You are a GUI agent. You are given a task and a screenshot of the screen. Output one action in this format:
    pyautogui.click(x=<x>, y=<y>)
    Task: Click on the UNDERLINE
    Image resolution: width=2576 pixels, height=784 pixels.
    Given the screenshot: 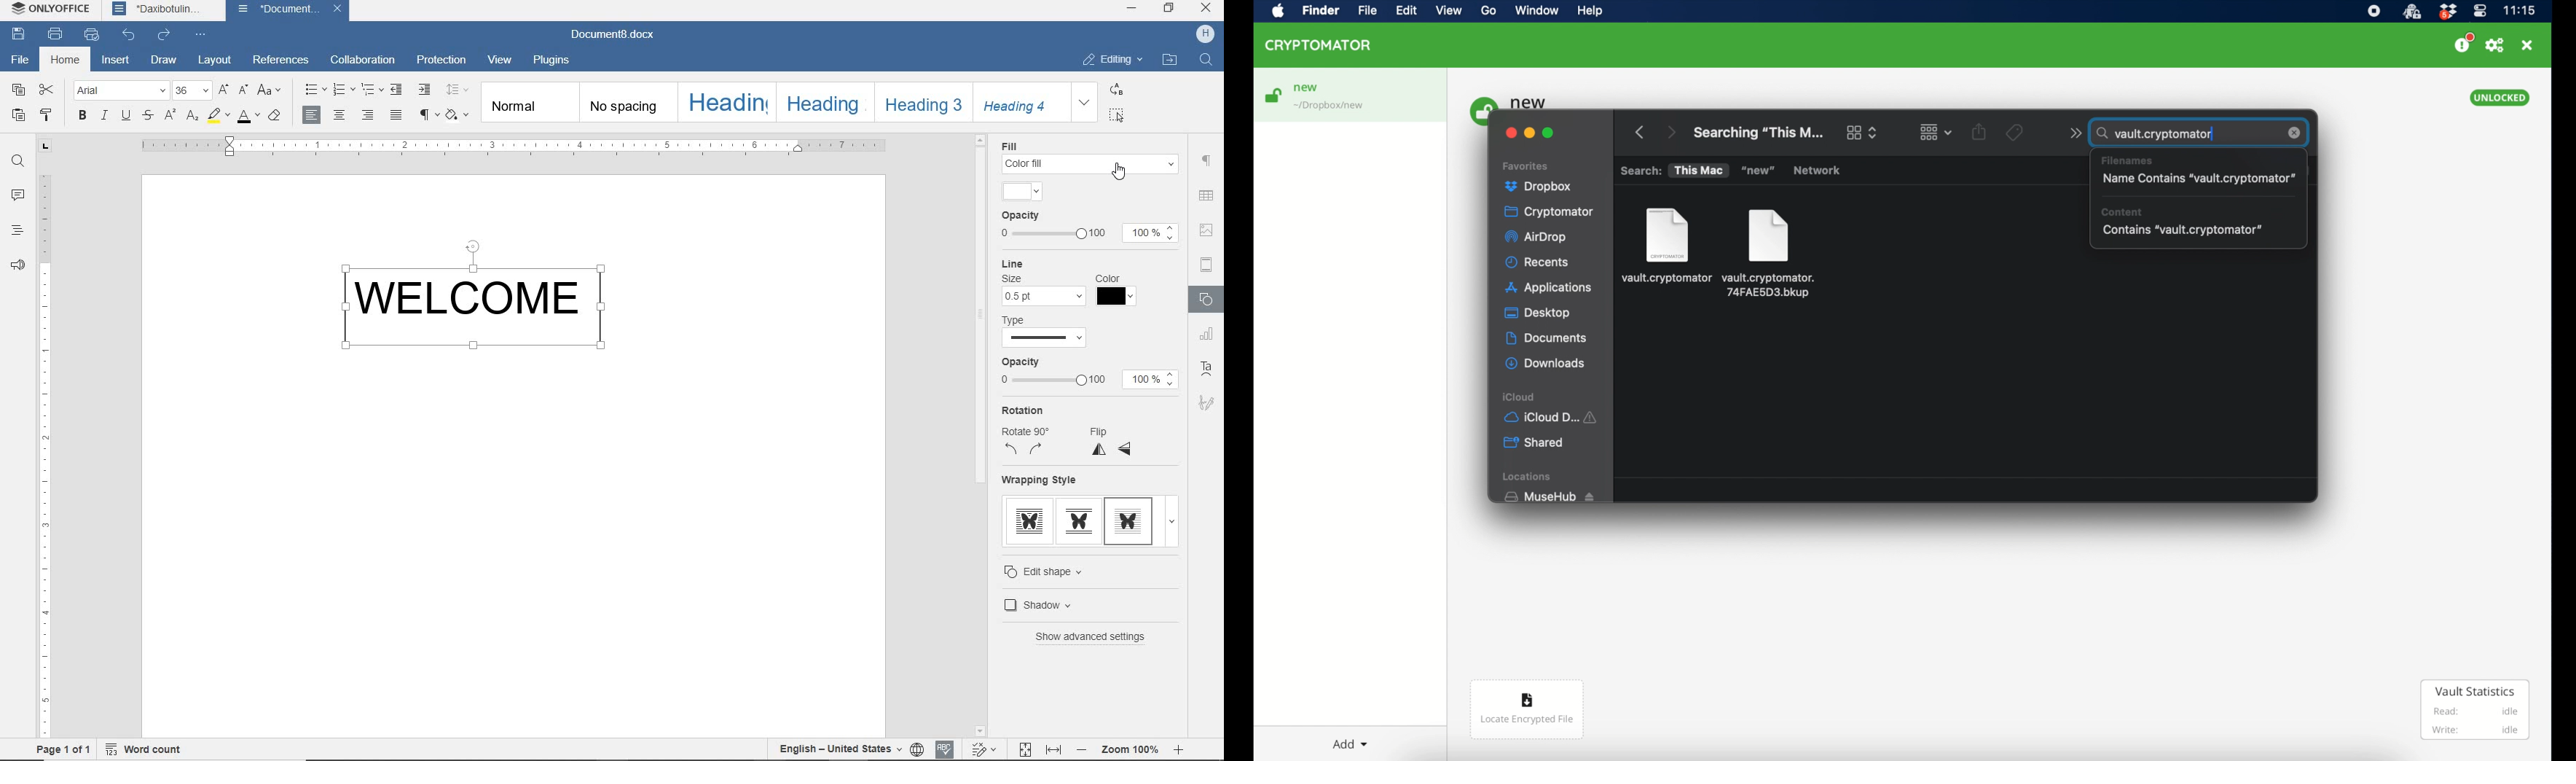 What is the action you would take?
    pyautogui.click(x=127, y=114)
    